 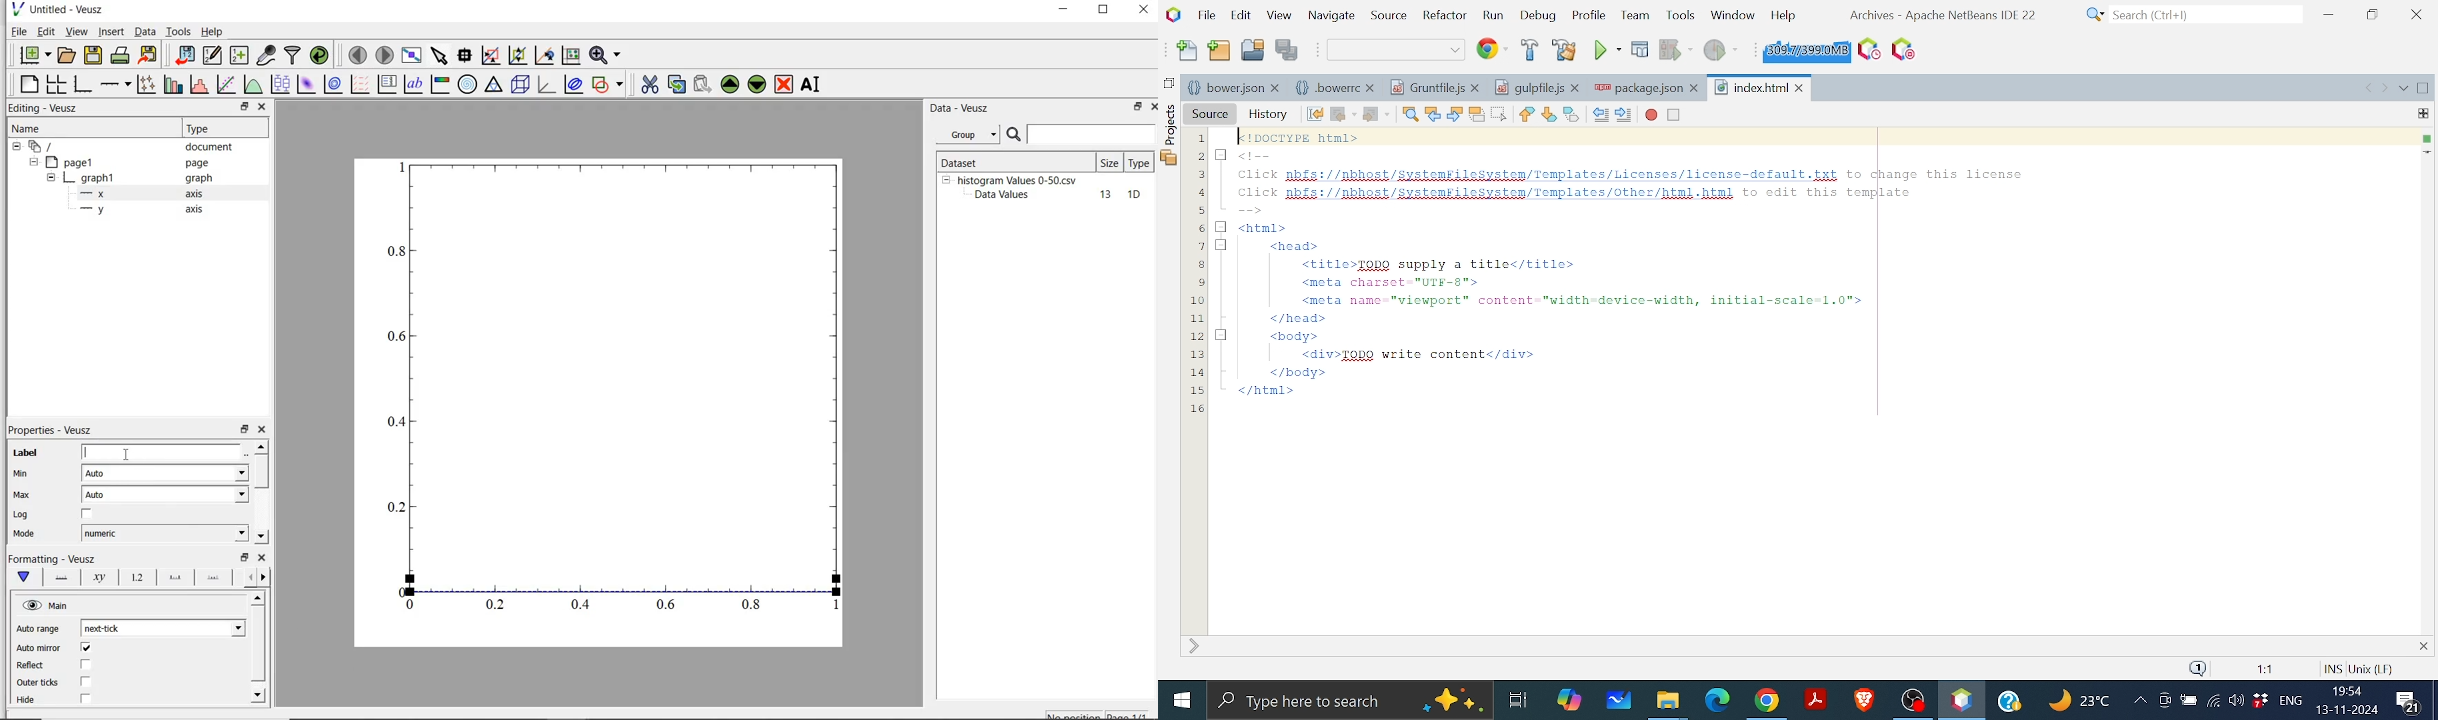 What do you see at coordinates (1015, 135) in the screenshot?
I see `search` at bounding box center [1015, 135].